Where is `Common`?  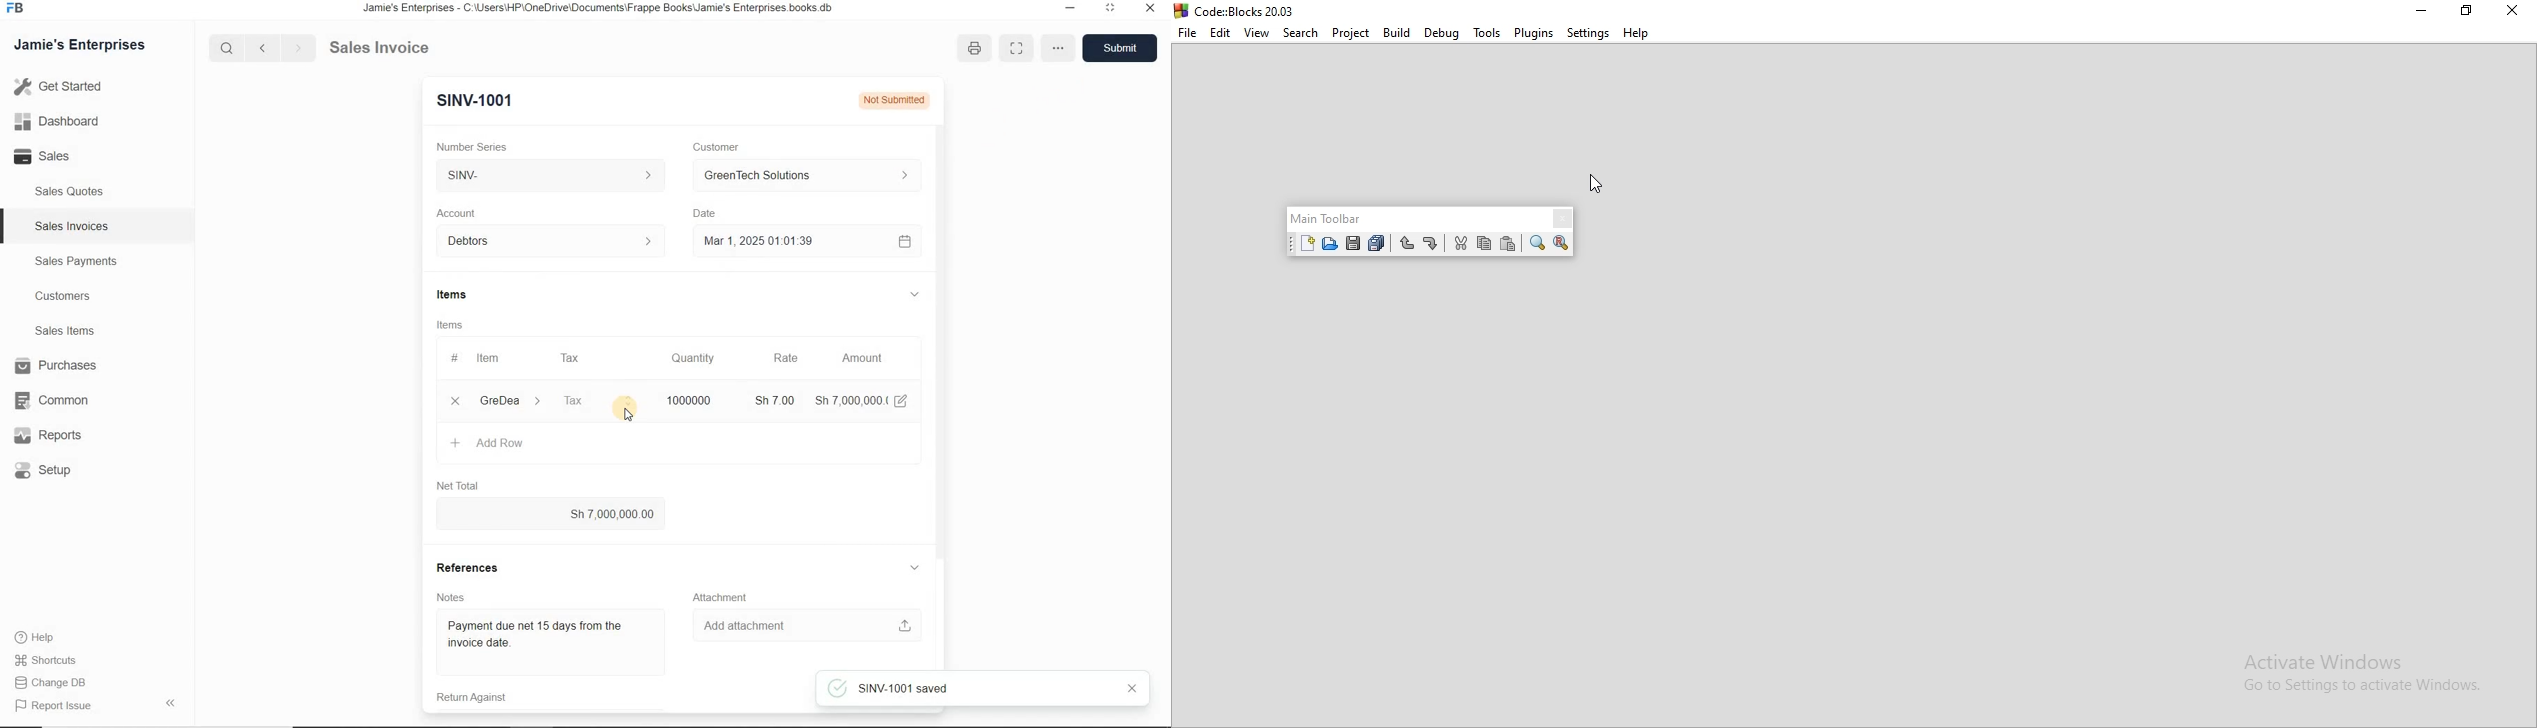 Common is located at coordinates (50, 400).